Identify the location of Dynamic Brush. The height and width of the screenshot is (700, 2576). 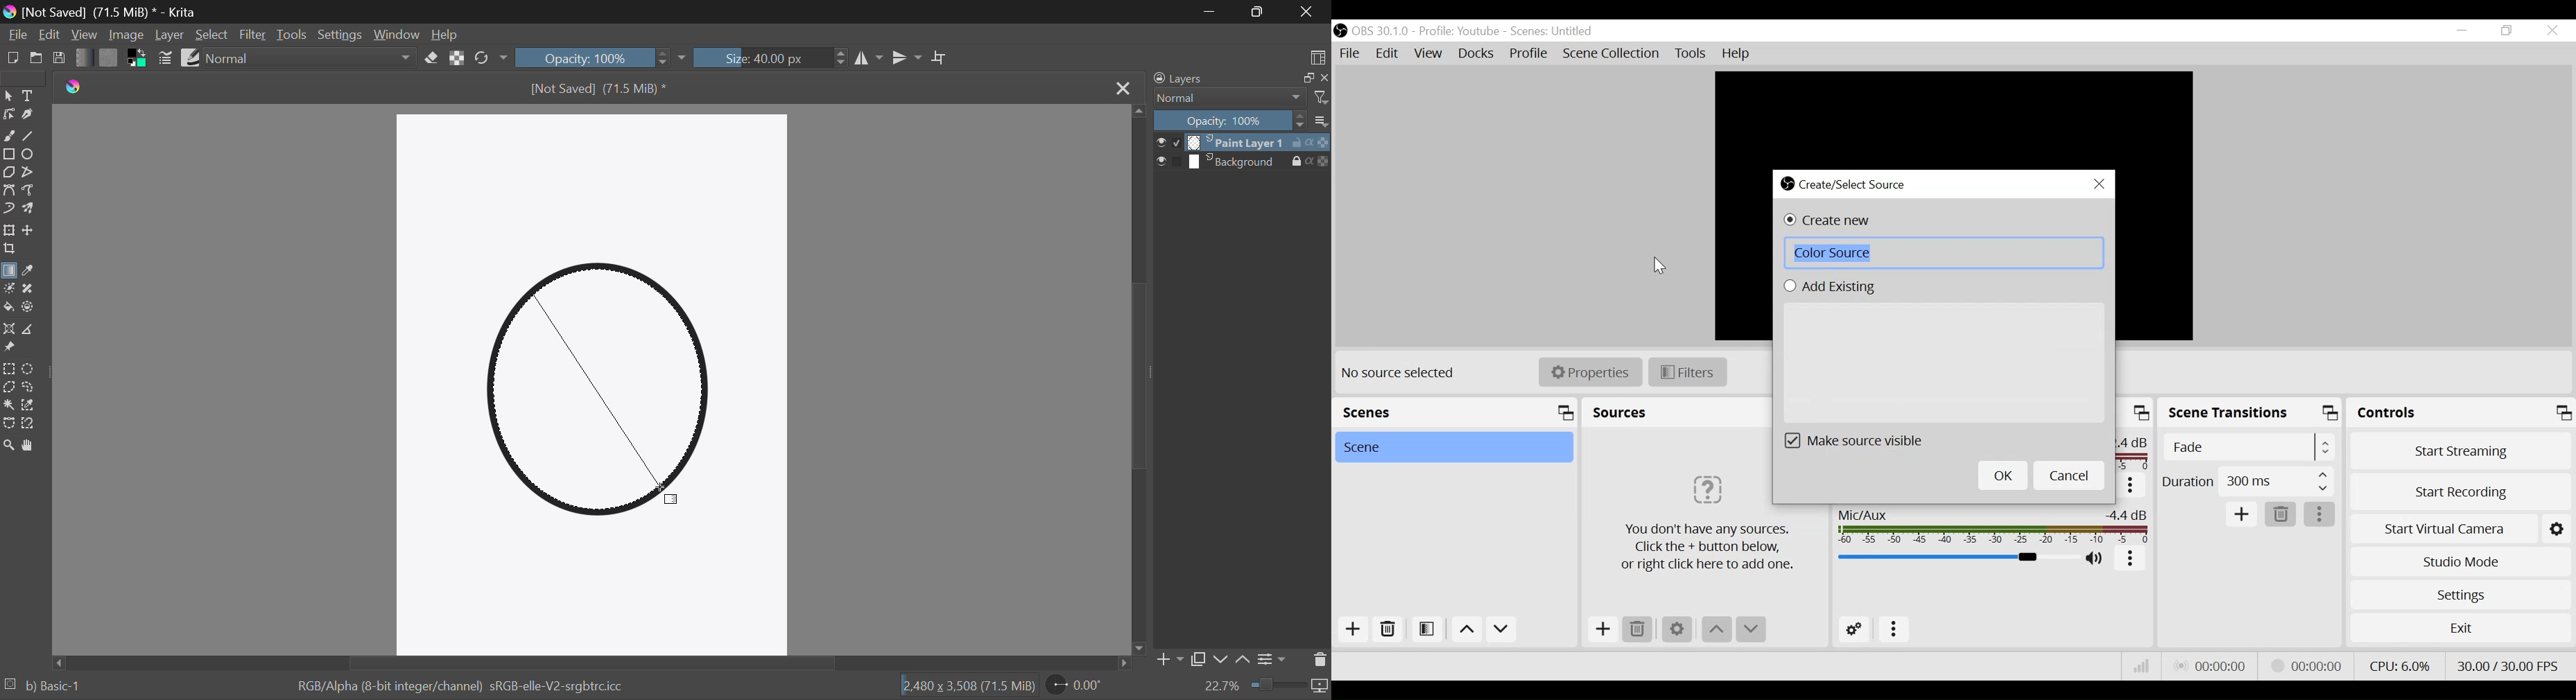
(9, 210).